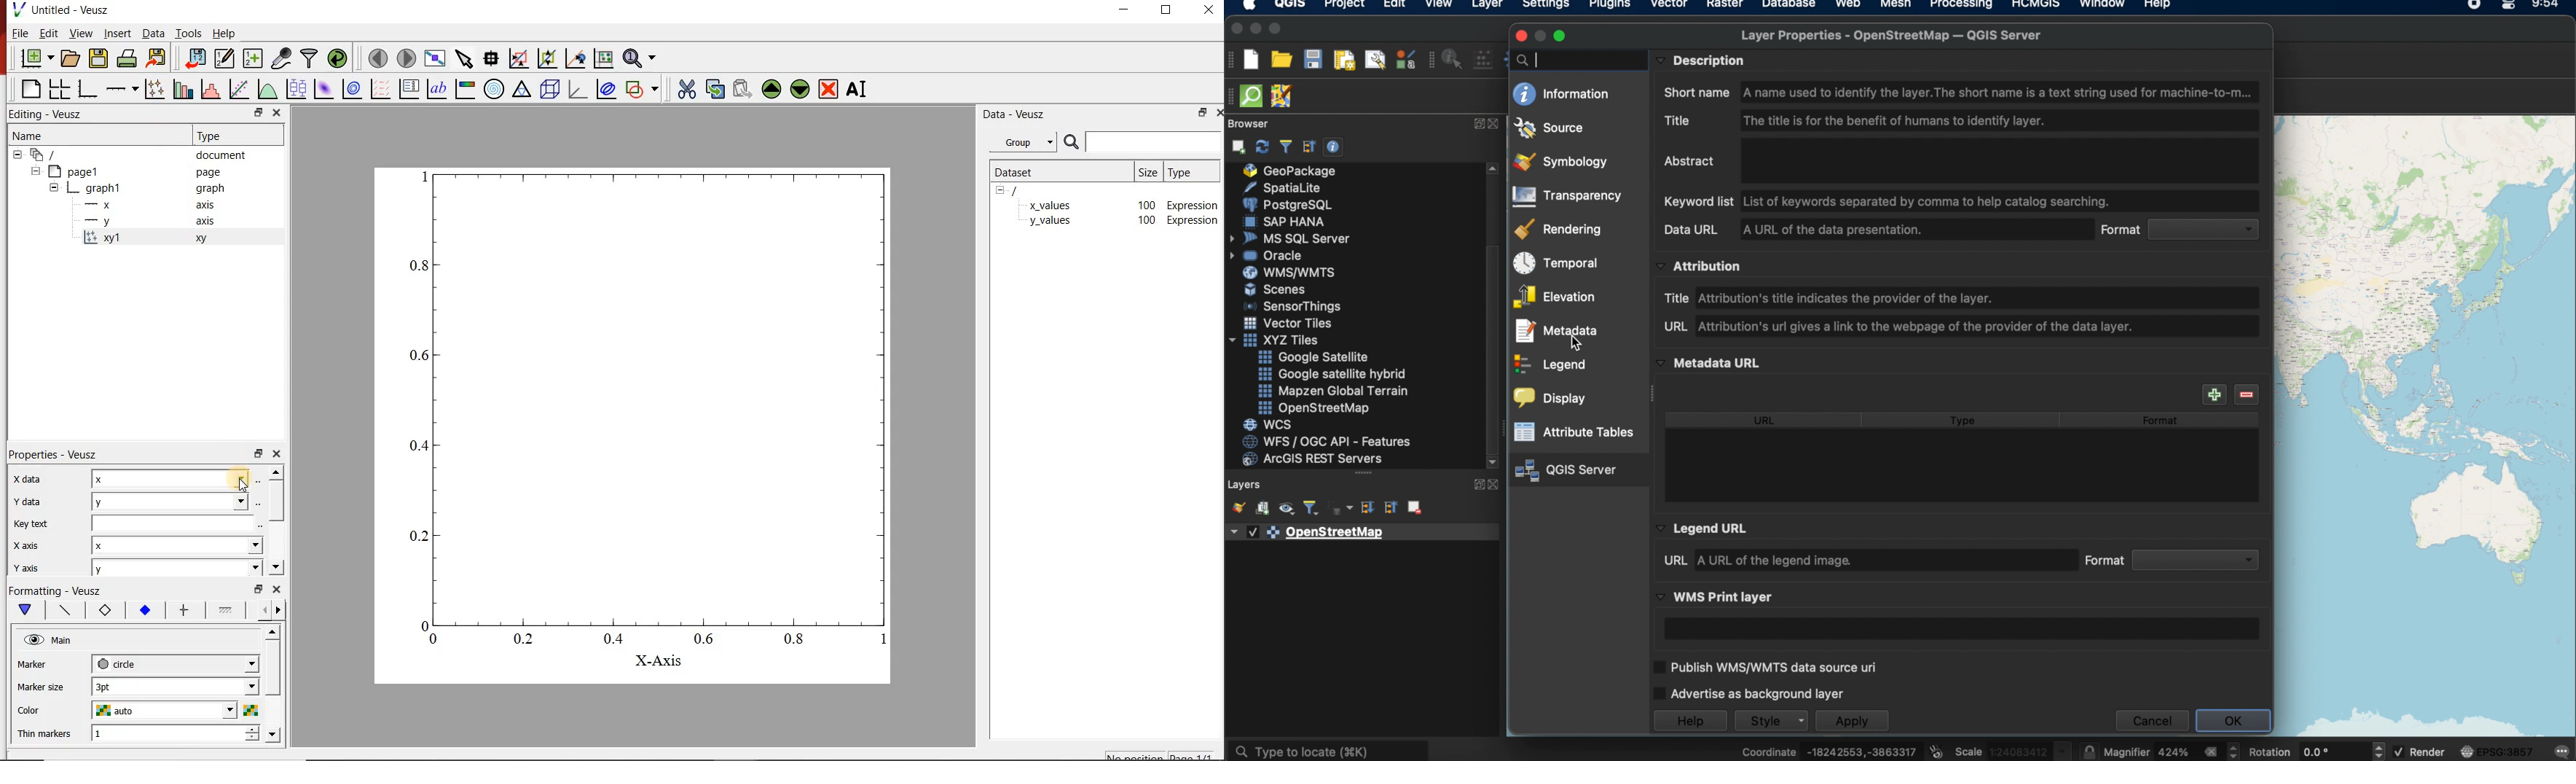 The image size is (2576, 784). What do you see at coordinates (272, 633) in the screenshot?
I see `move up` at bounding box center [272, 633].